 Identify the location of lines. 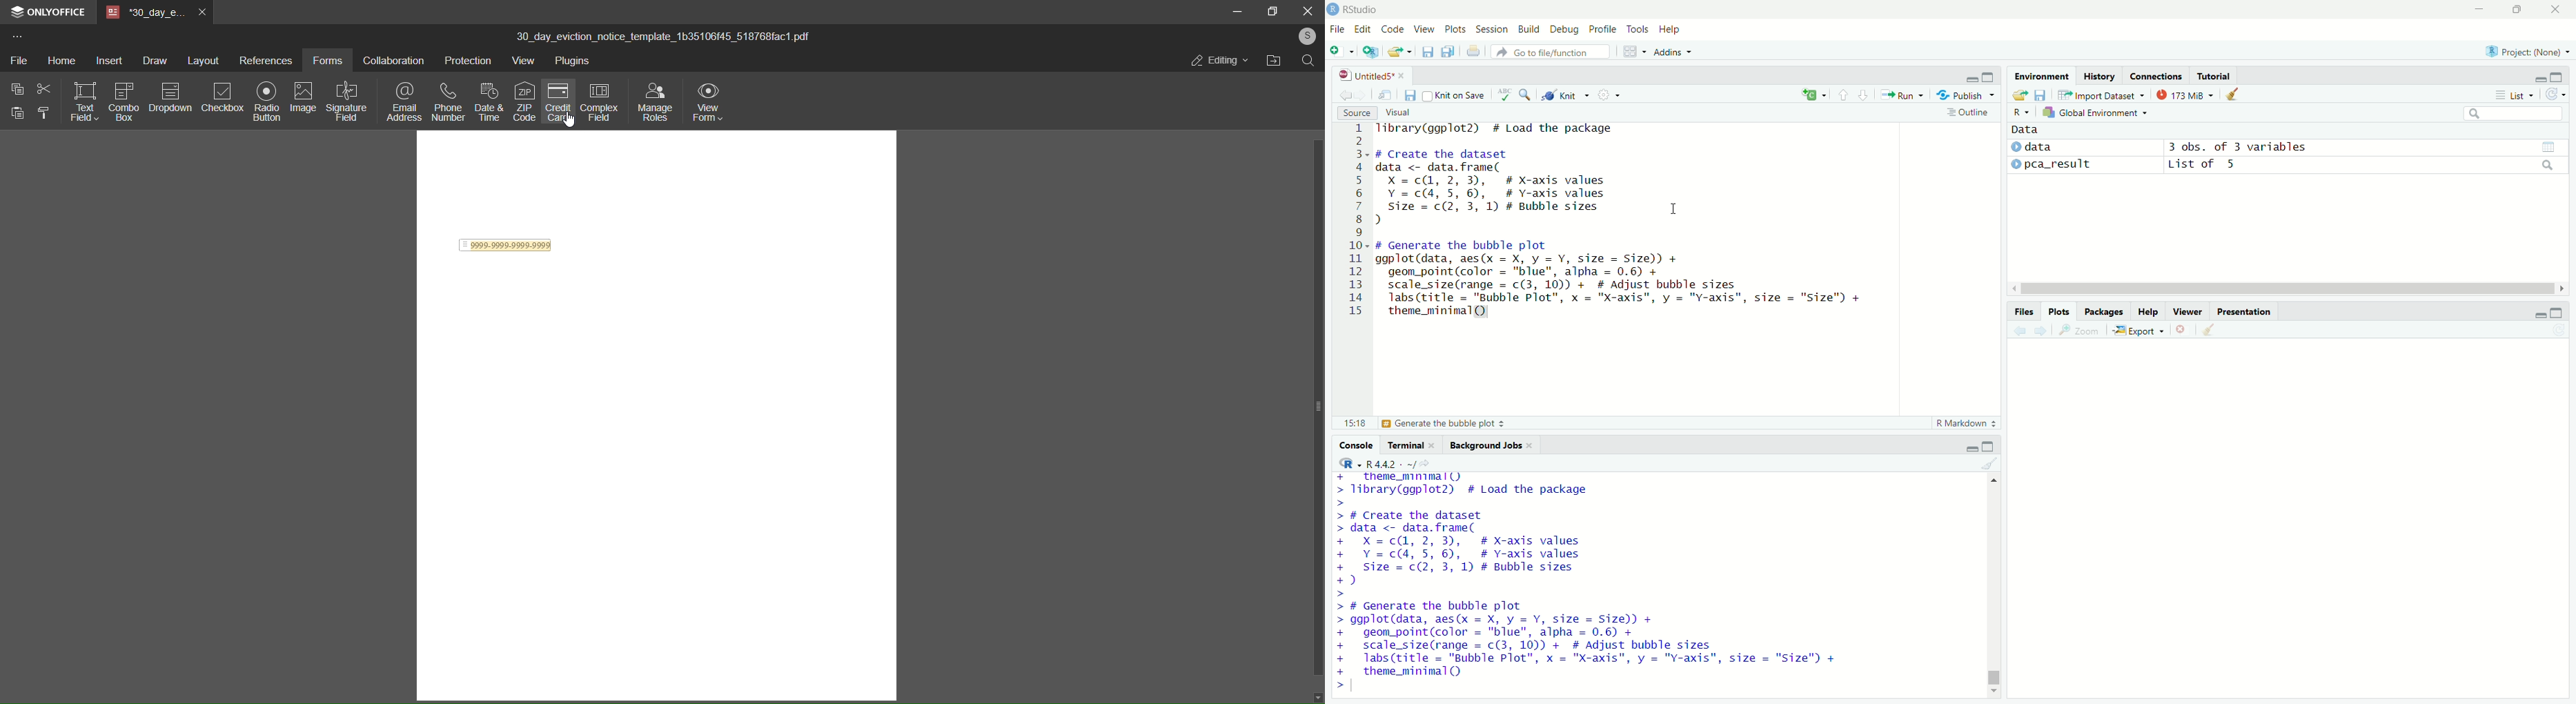
(1357, 224).